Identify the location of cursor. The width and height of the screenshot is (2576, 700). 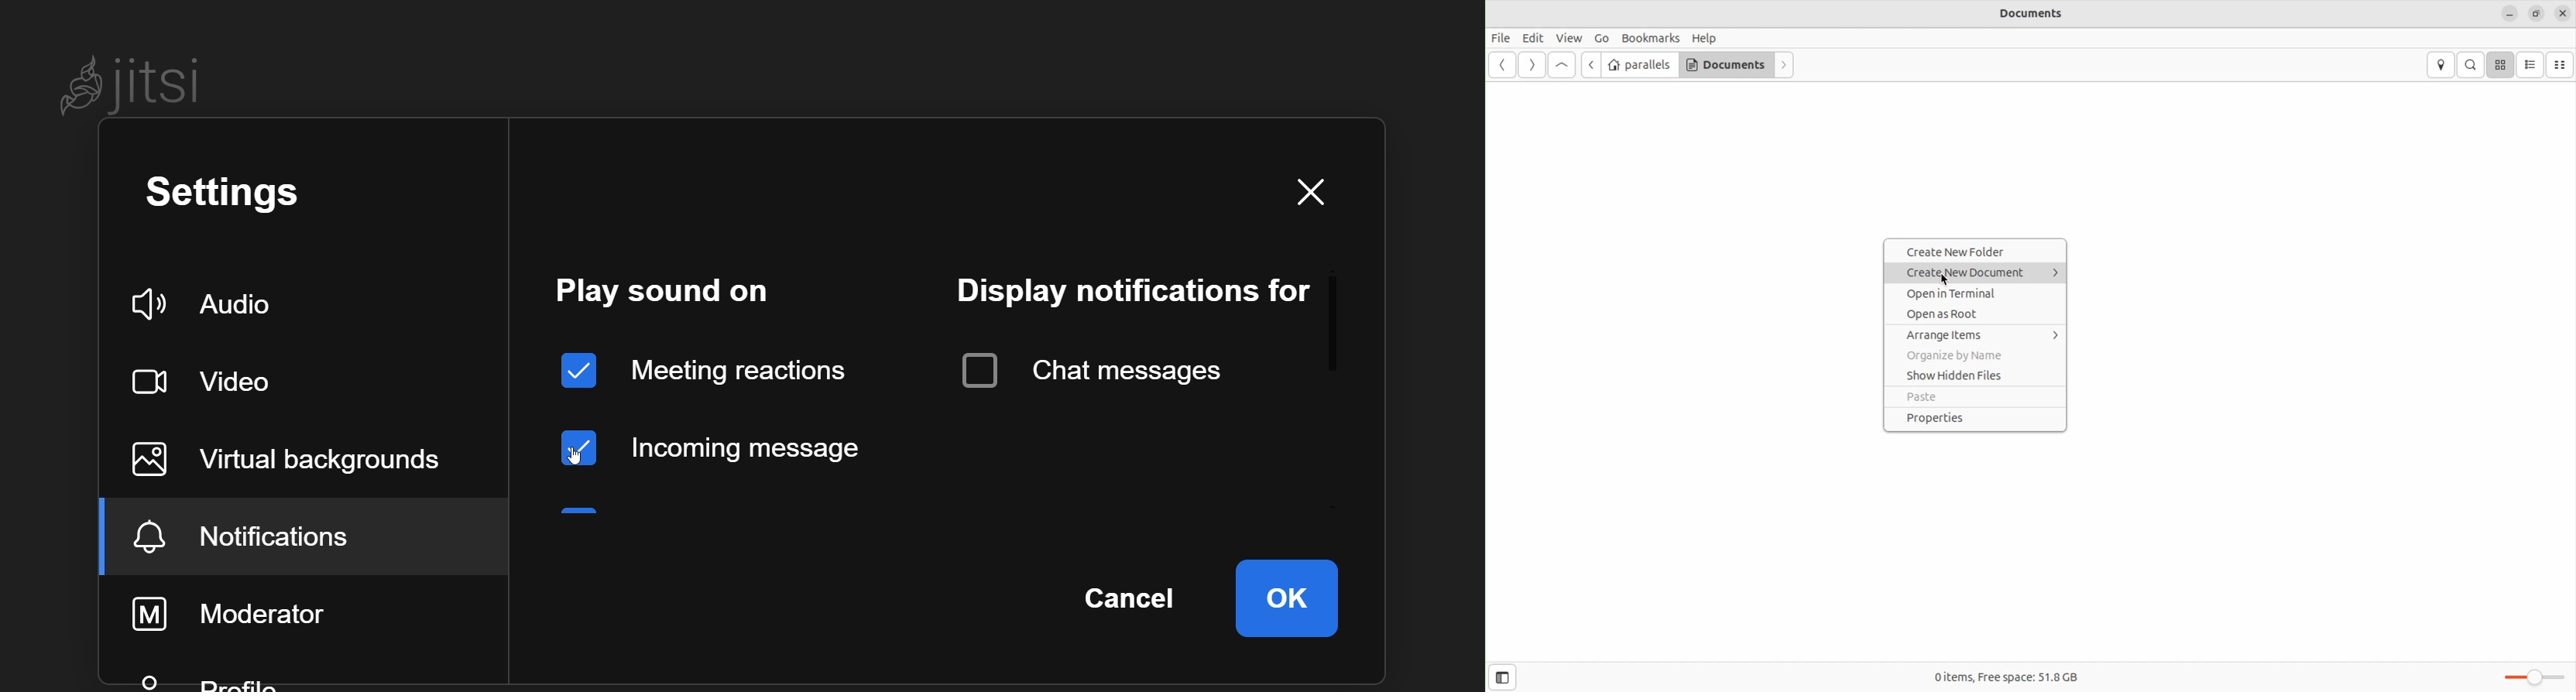
(580, 456).